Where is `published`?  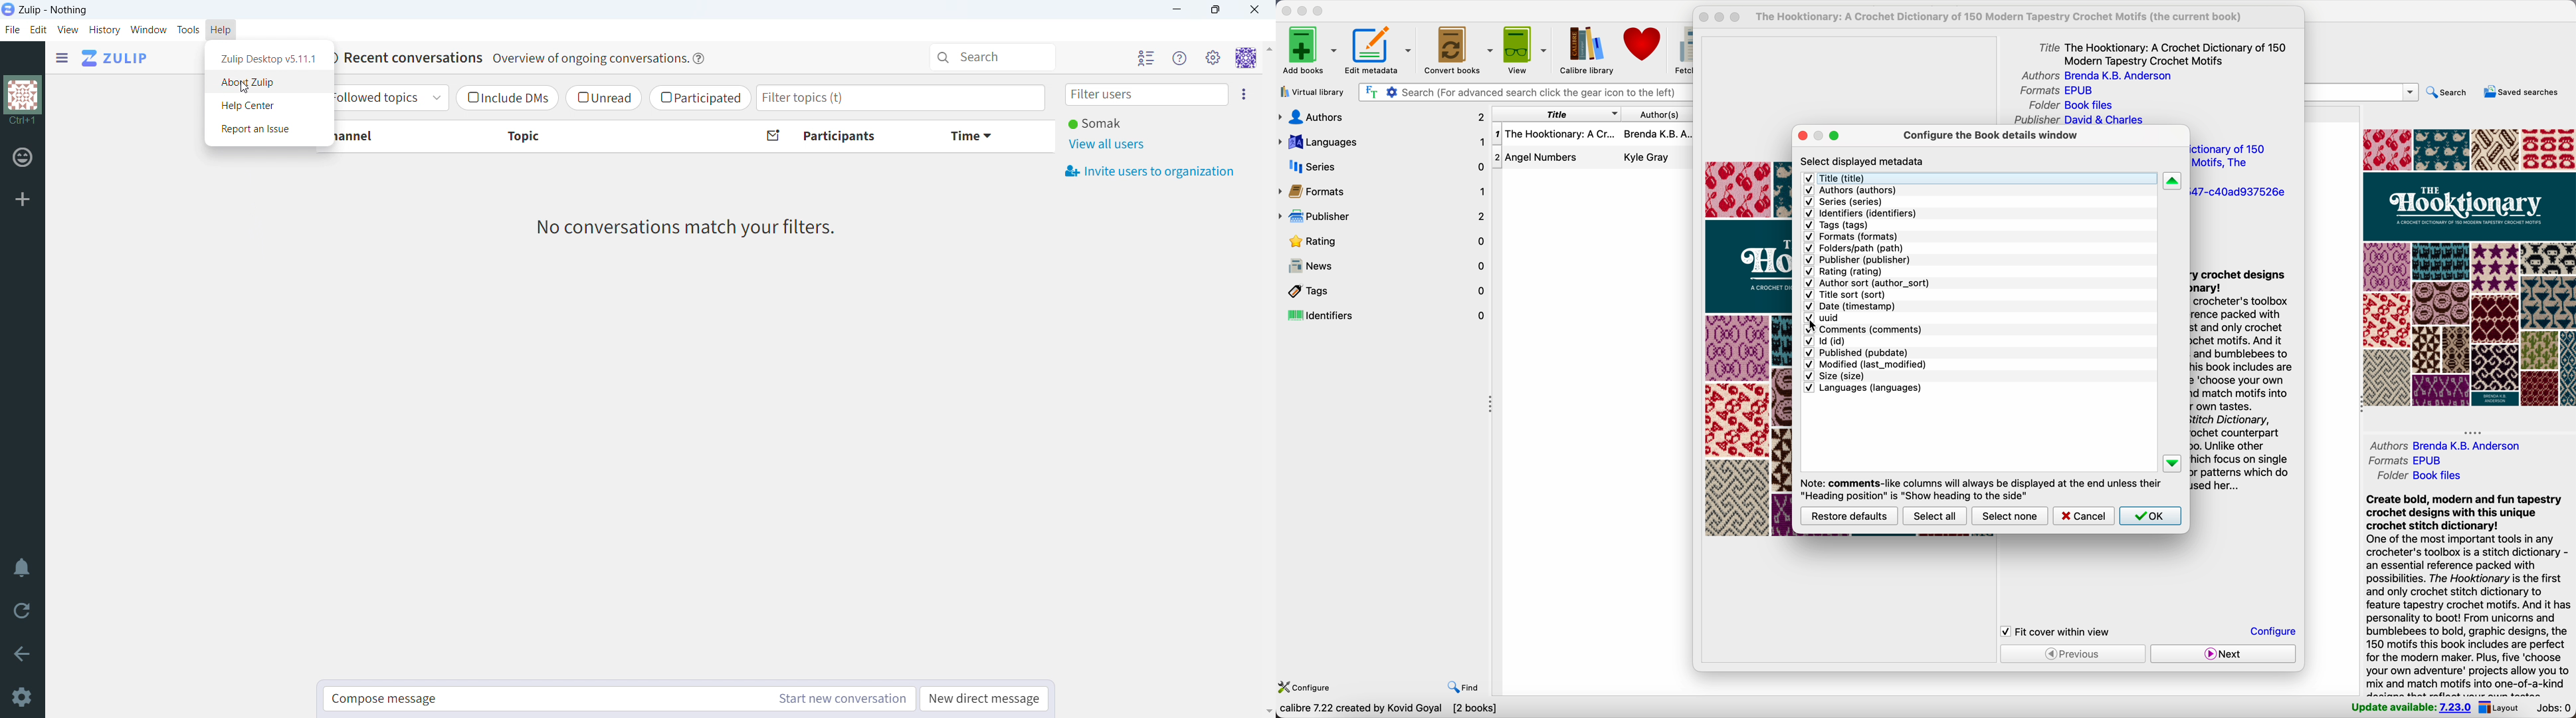
published is located at coordinates (1858, 352).